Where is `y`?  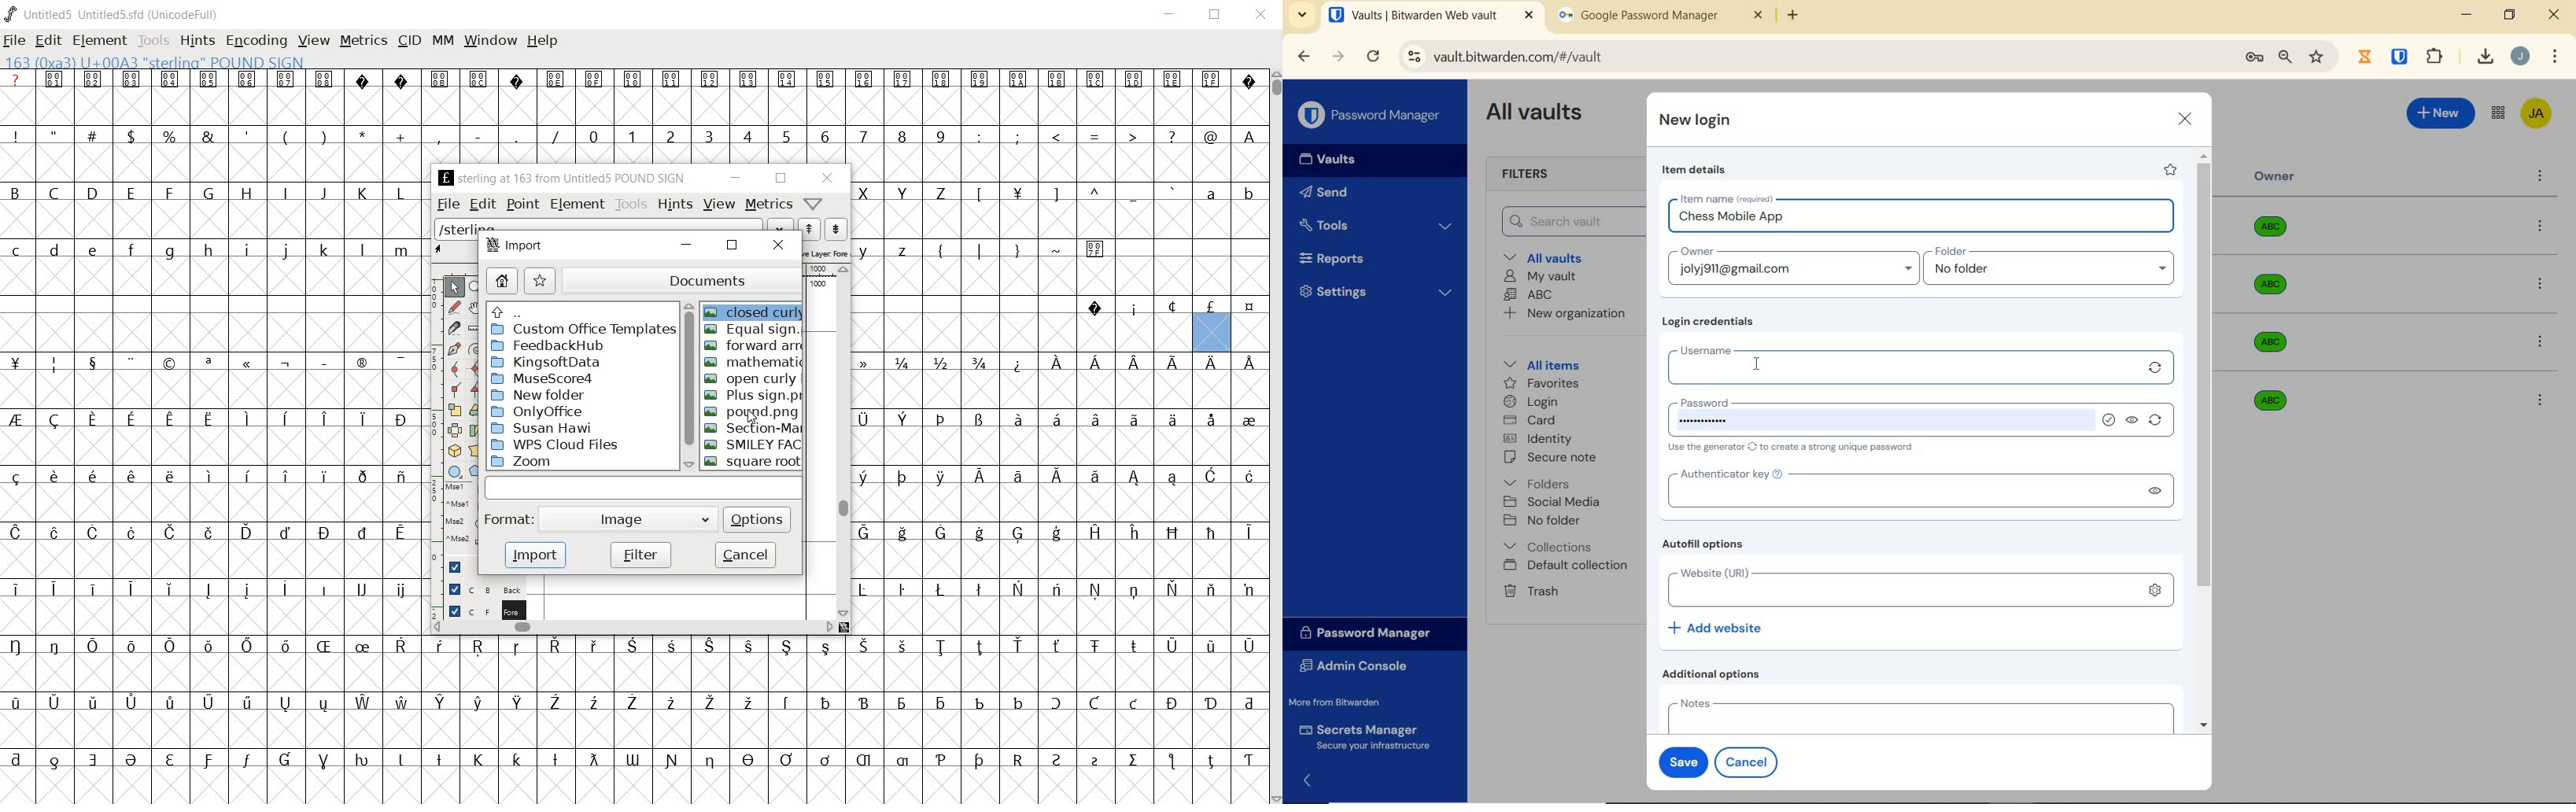 y is located at coordinates (866, 250).